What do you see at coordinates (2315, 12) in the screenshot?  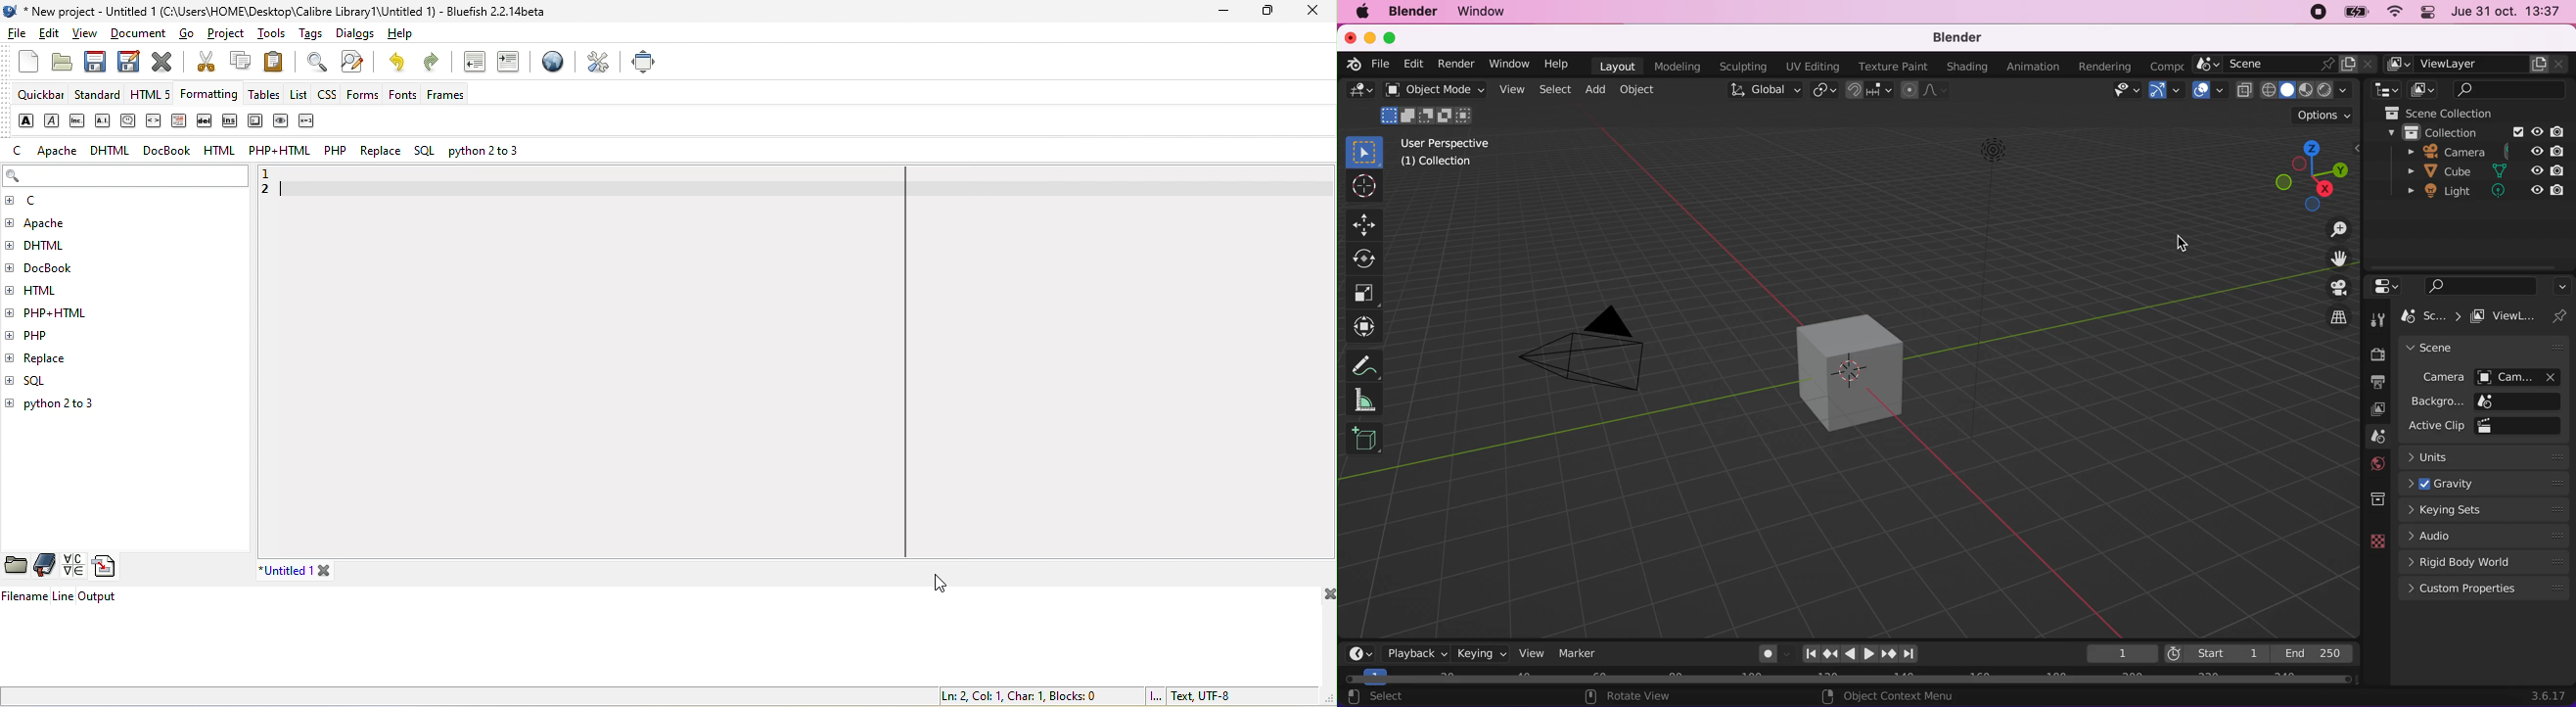 I see `recording stopped` at bounding box center [2315, 12].